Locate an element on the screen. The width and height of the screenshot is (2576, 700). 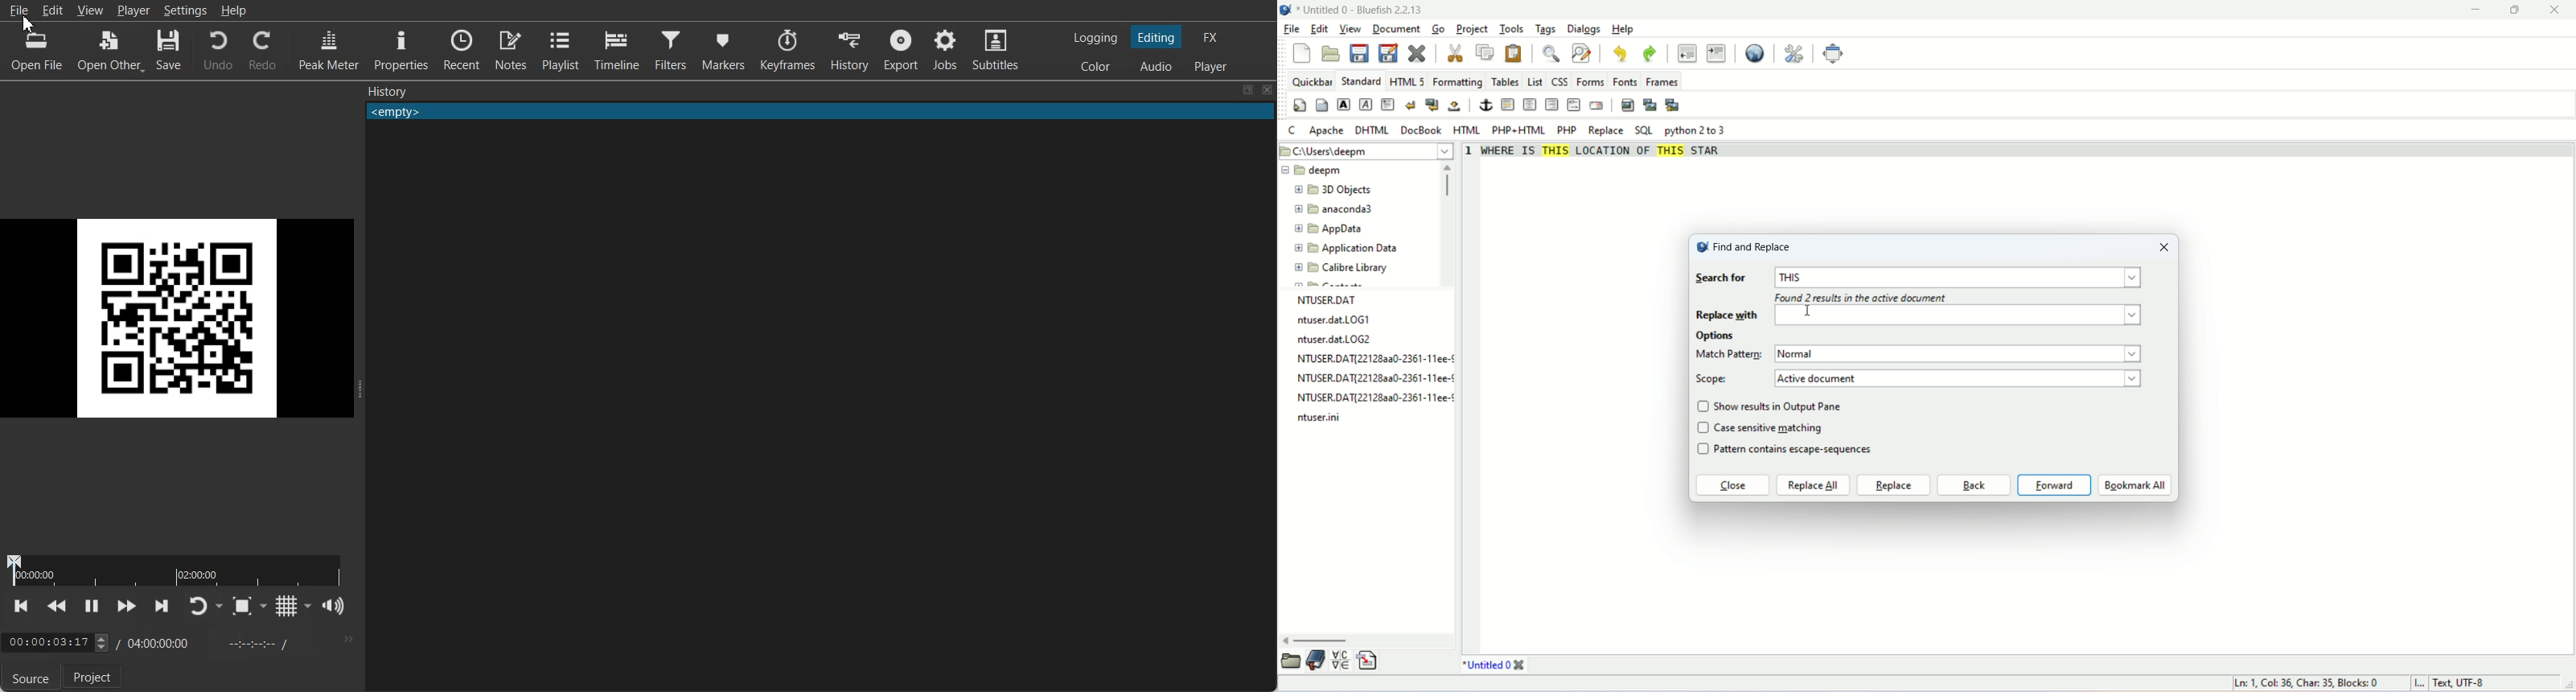
found 2 results in the active document is located at coordinates (1861, 299).